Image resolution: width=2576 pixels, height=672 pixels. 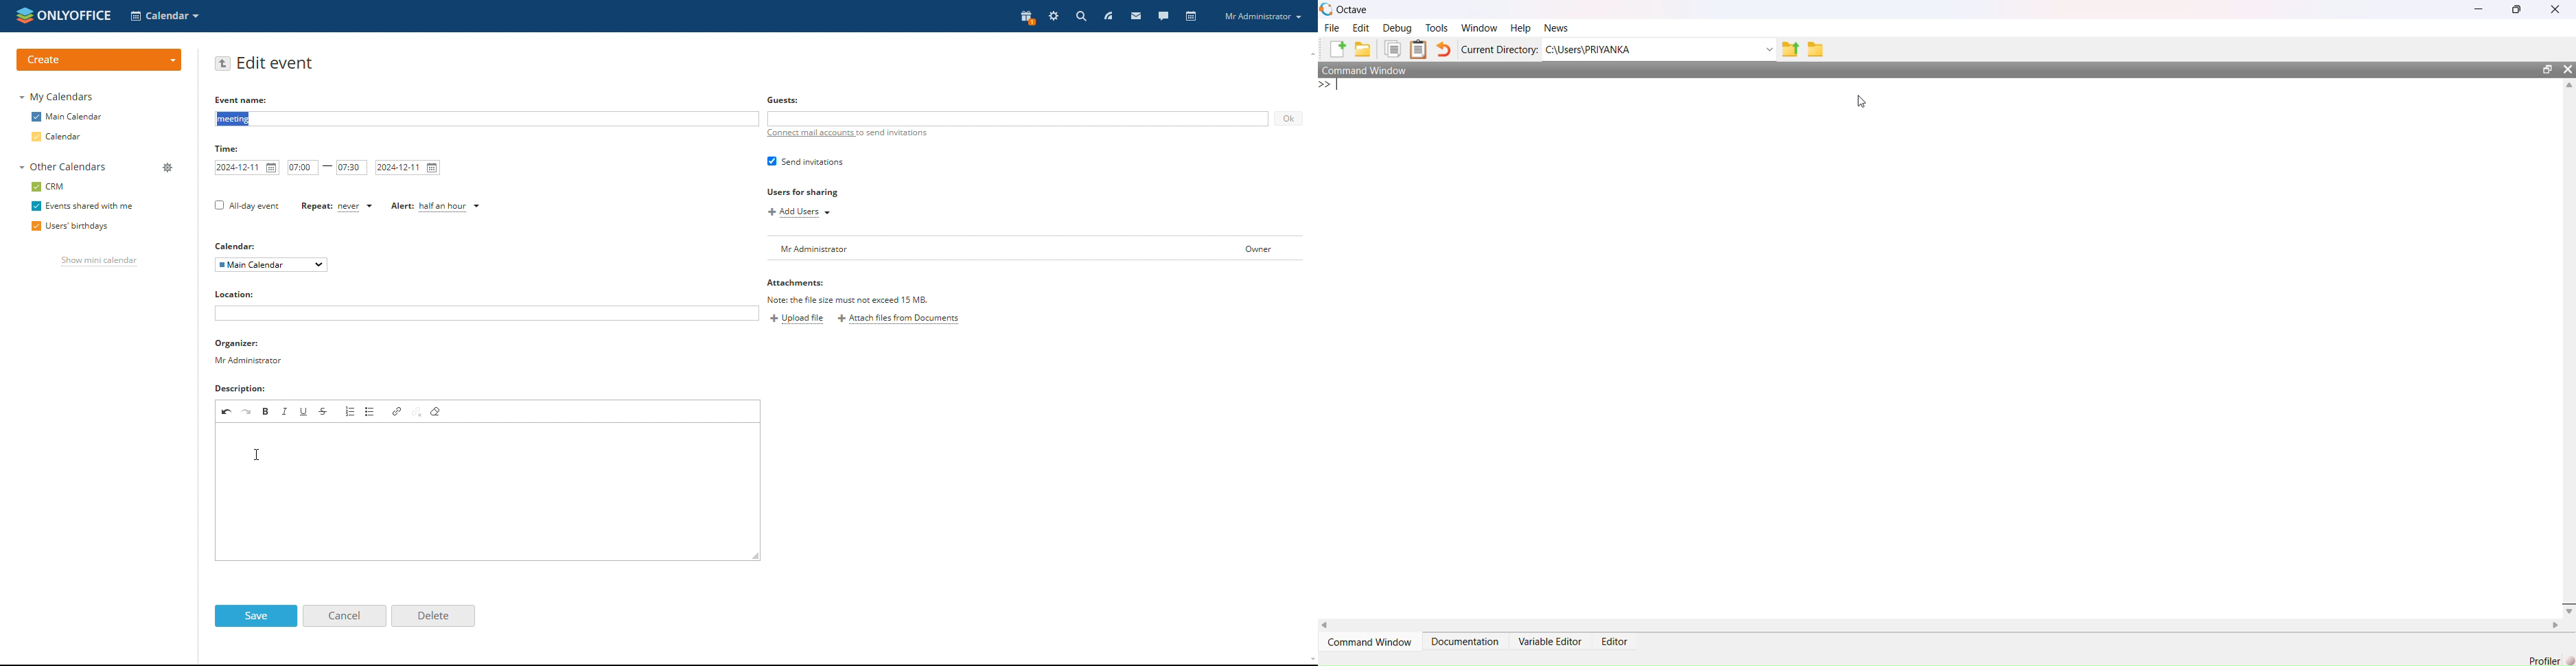 I want to click on italic, so click(x=286, y=411).